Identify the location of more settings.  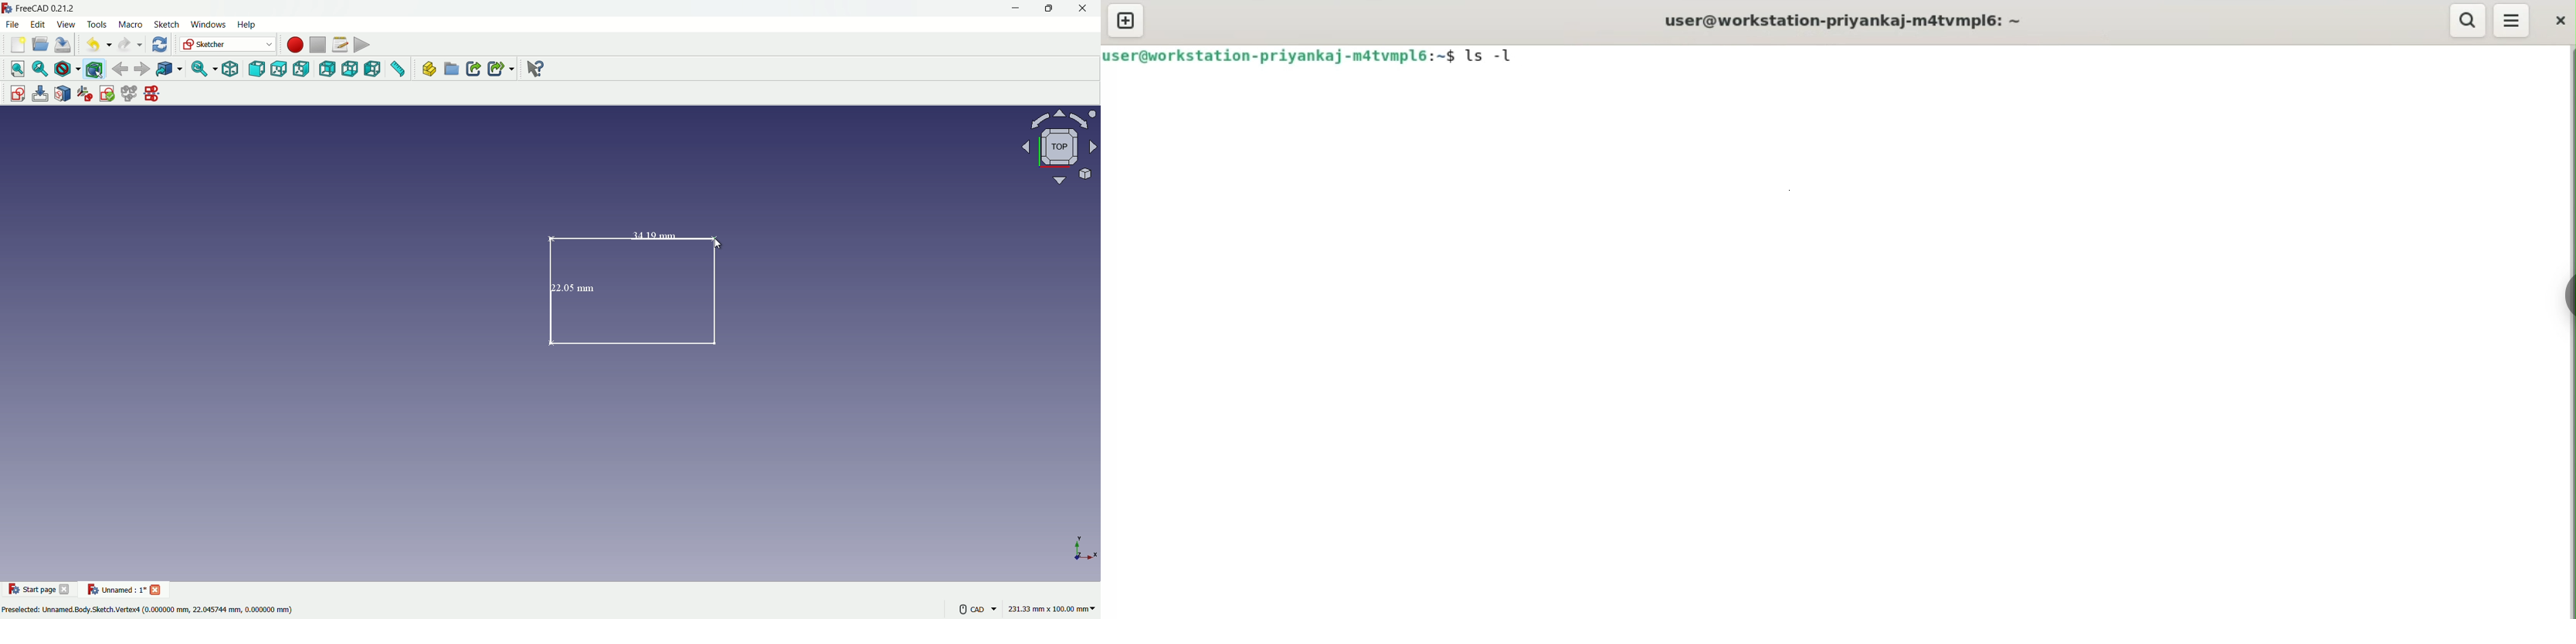
(975, 609).